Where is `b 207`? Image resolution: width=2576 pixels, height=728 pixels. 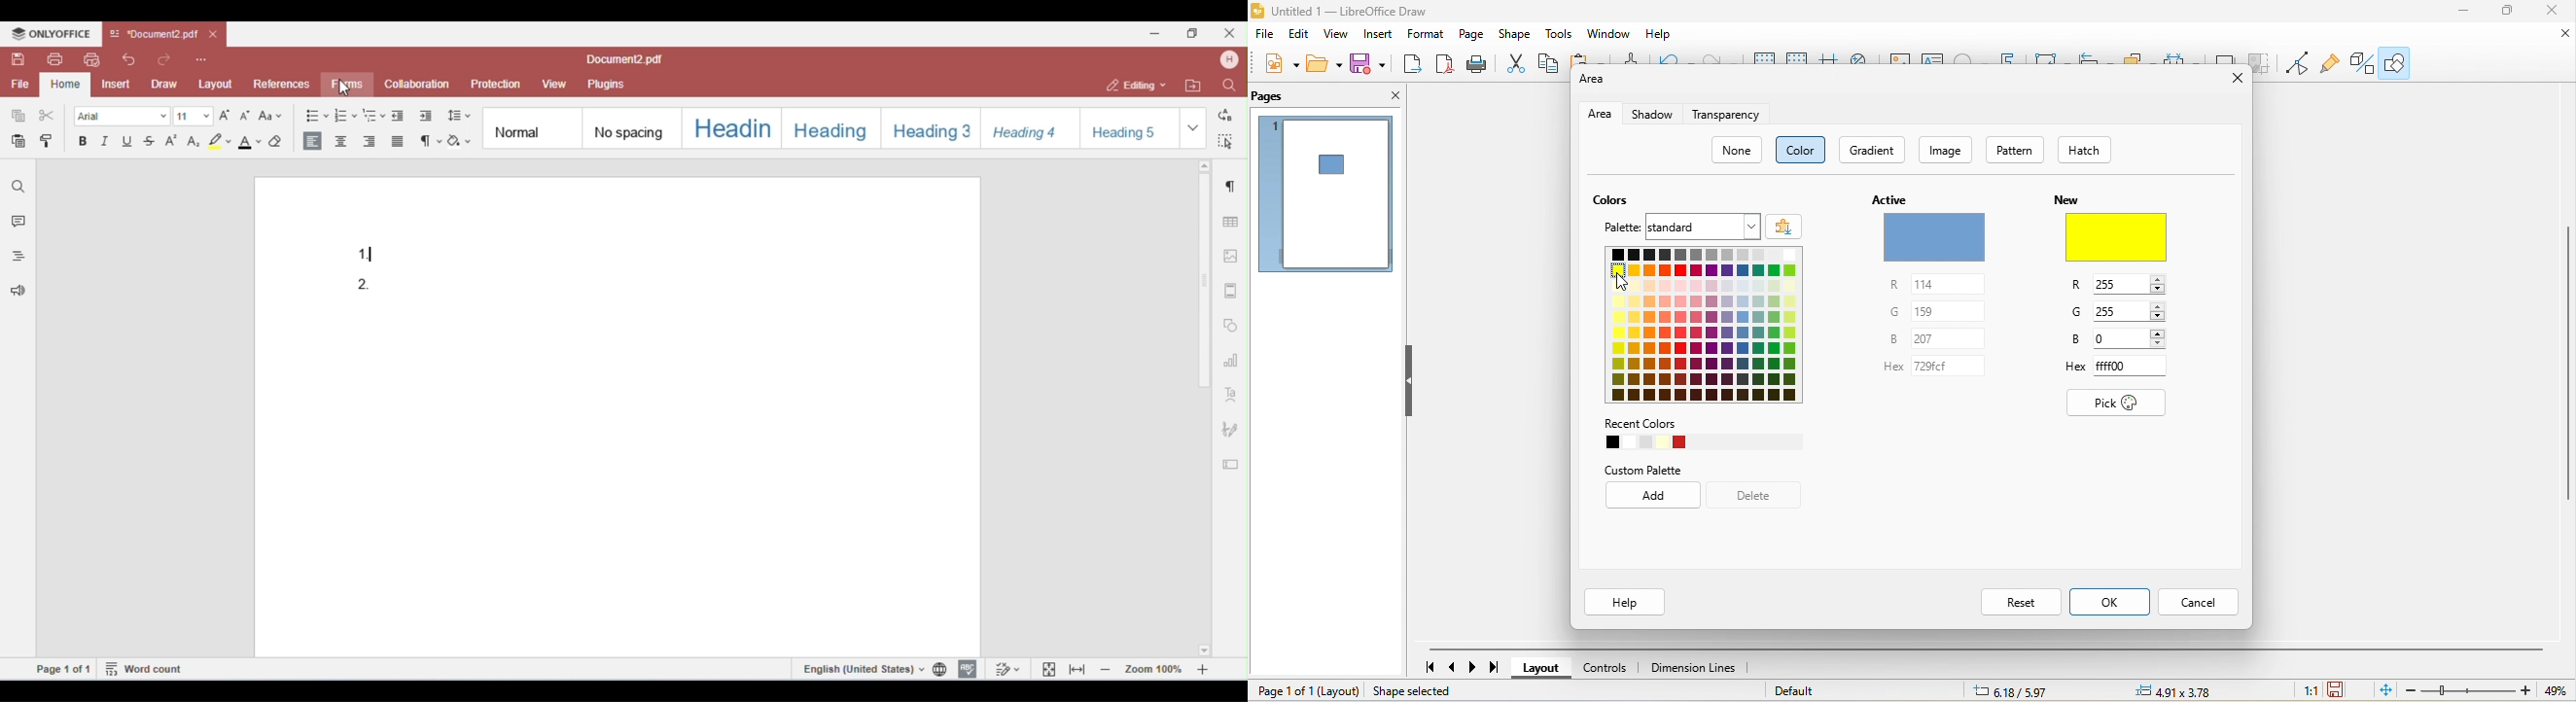
b 207 is located at coordinates (1936, 336).